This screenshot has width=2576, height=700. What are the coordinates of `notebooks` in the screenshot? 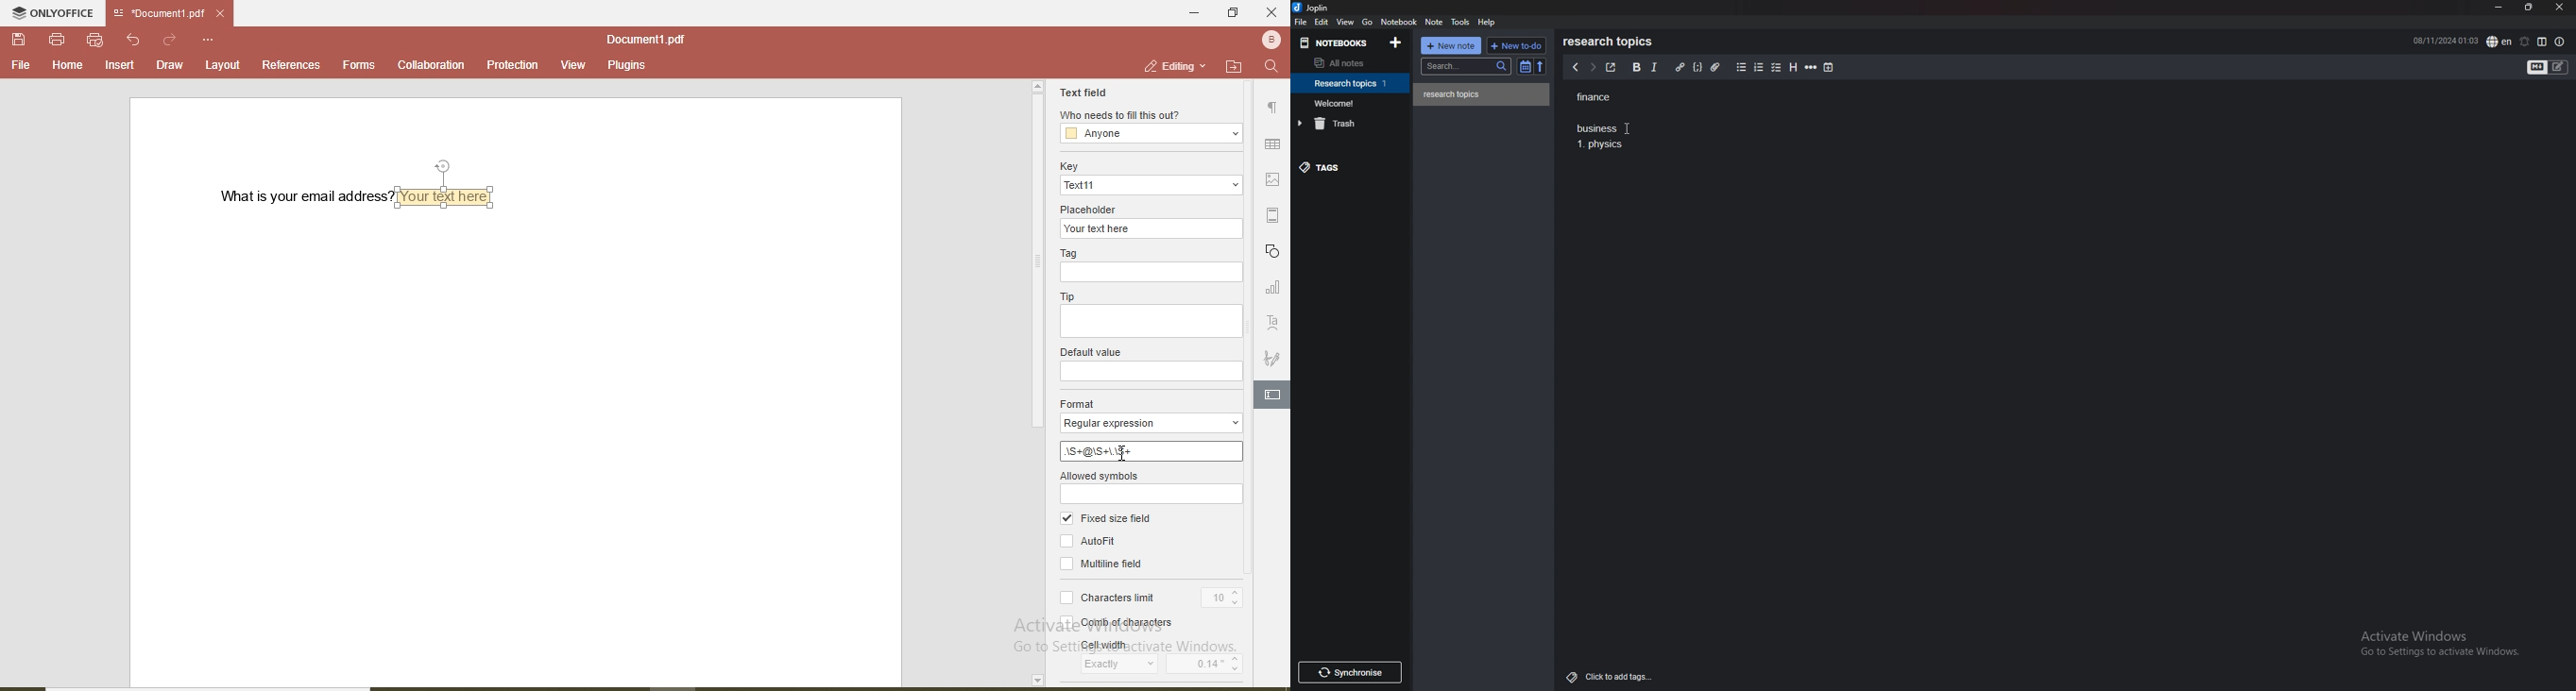 It's located at (1336, 42).